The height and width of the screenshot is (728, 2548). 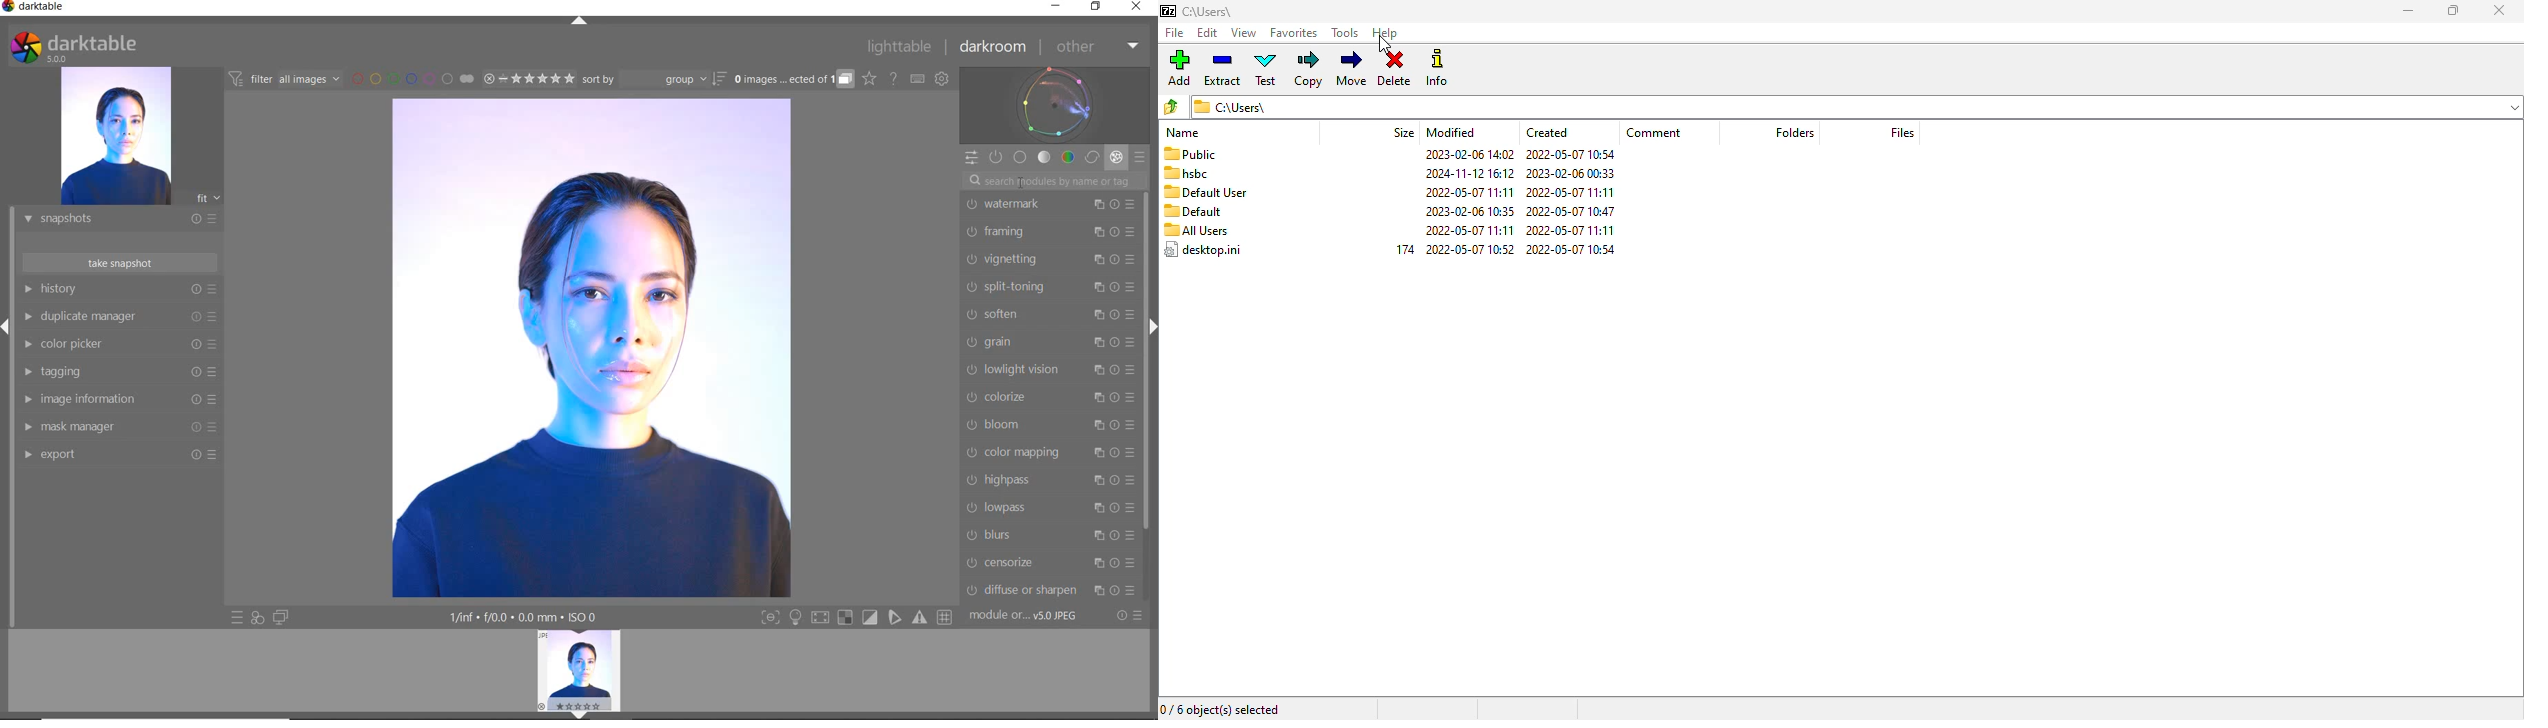 I want to click on copy, so click(x=1308, y=70).